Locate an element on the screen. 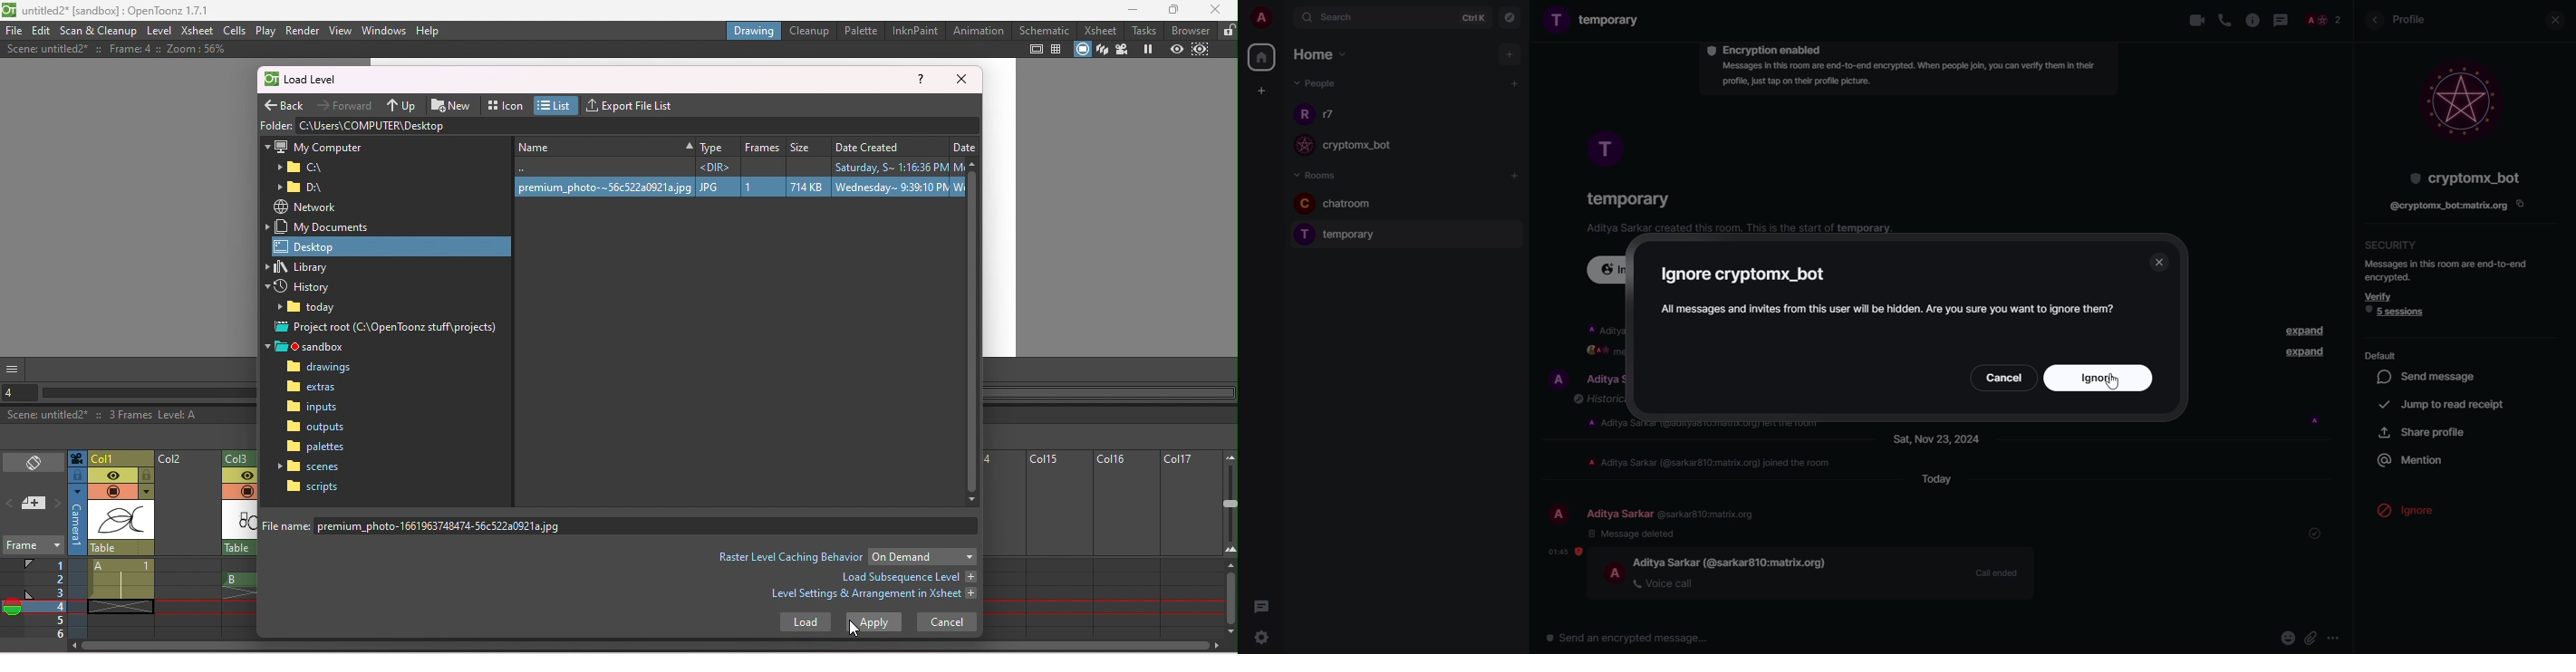  info is located at coordinates (1711, 462).